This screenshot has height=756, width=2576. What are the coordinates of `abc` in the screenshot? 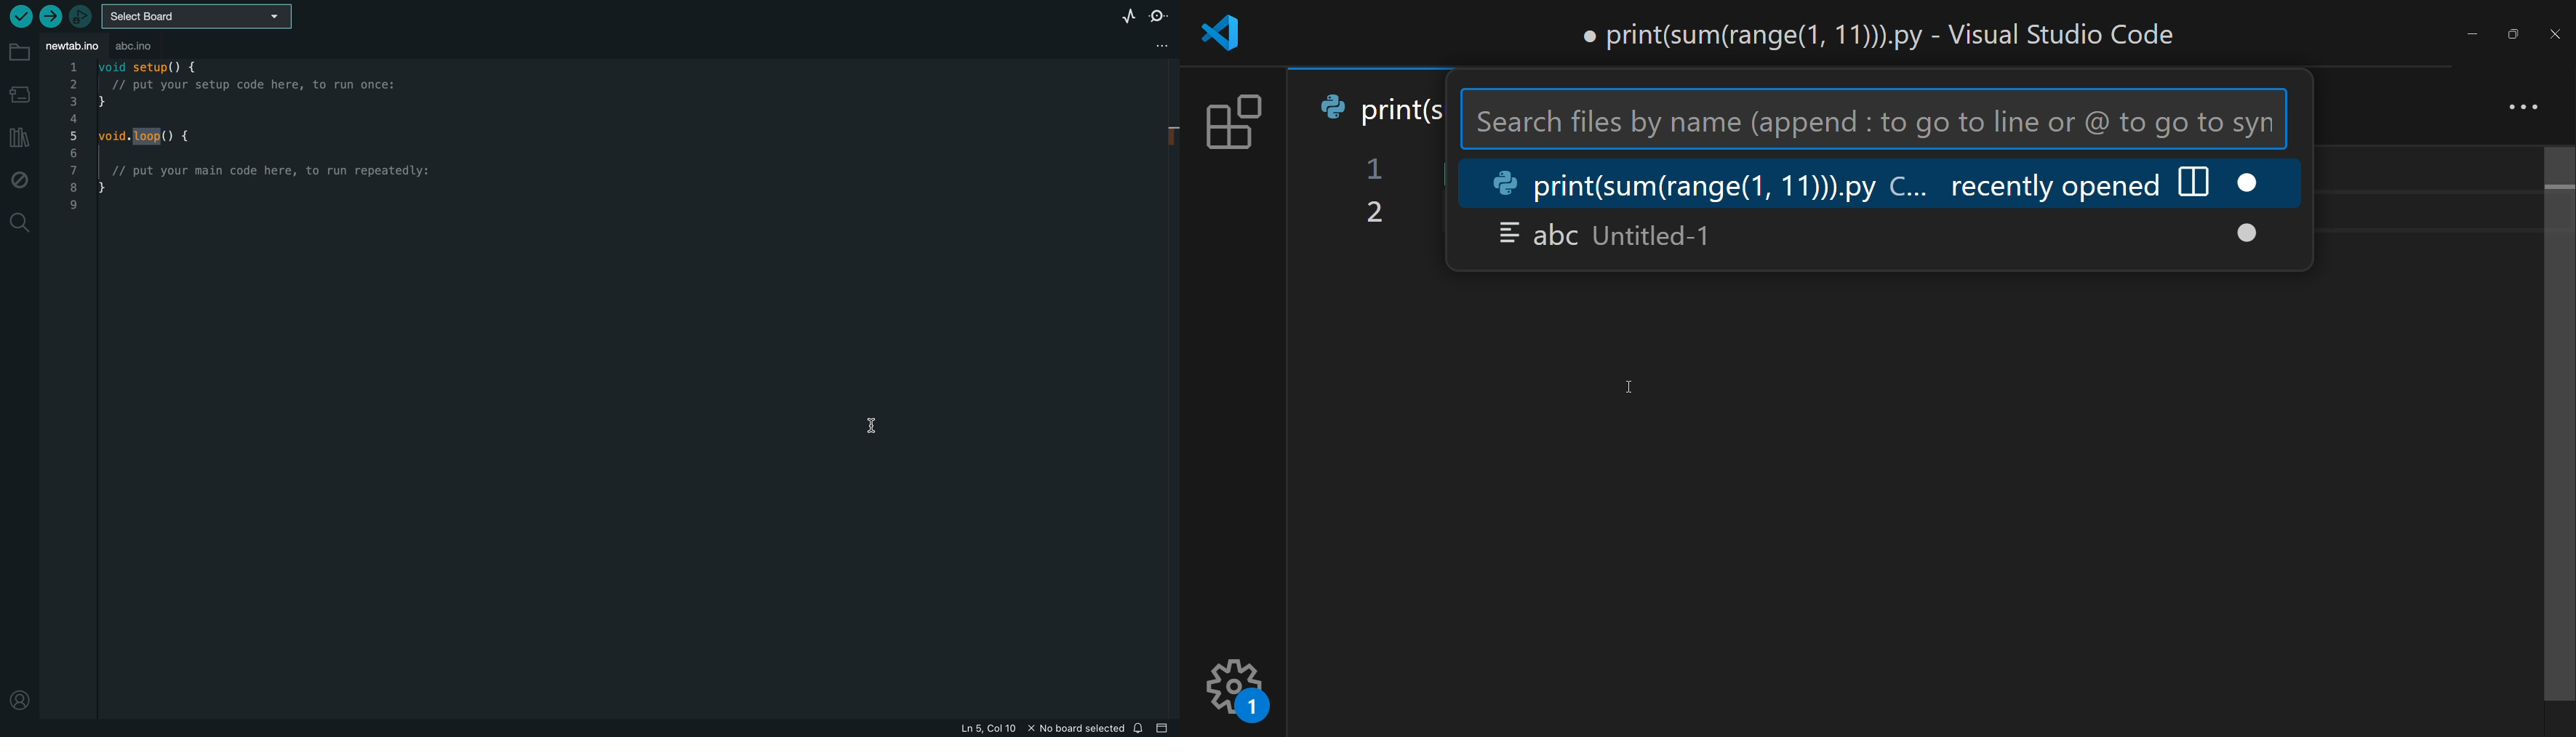 It's located at (156, 46).